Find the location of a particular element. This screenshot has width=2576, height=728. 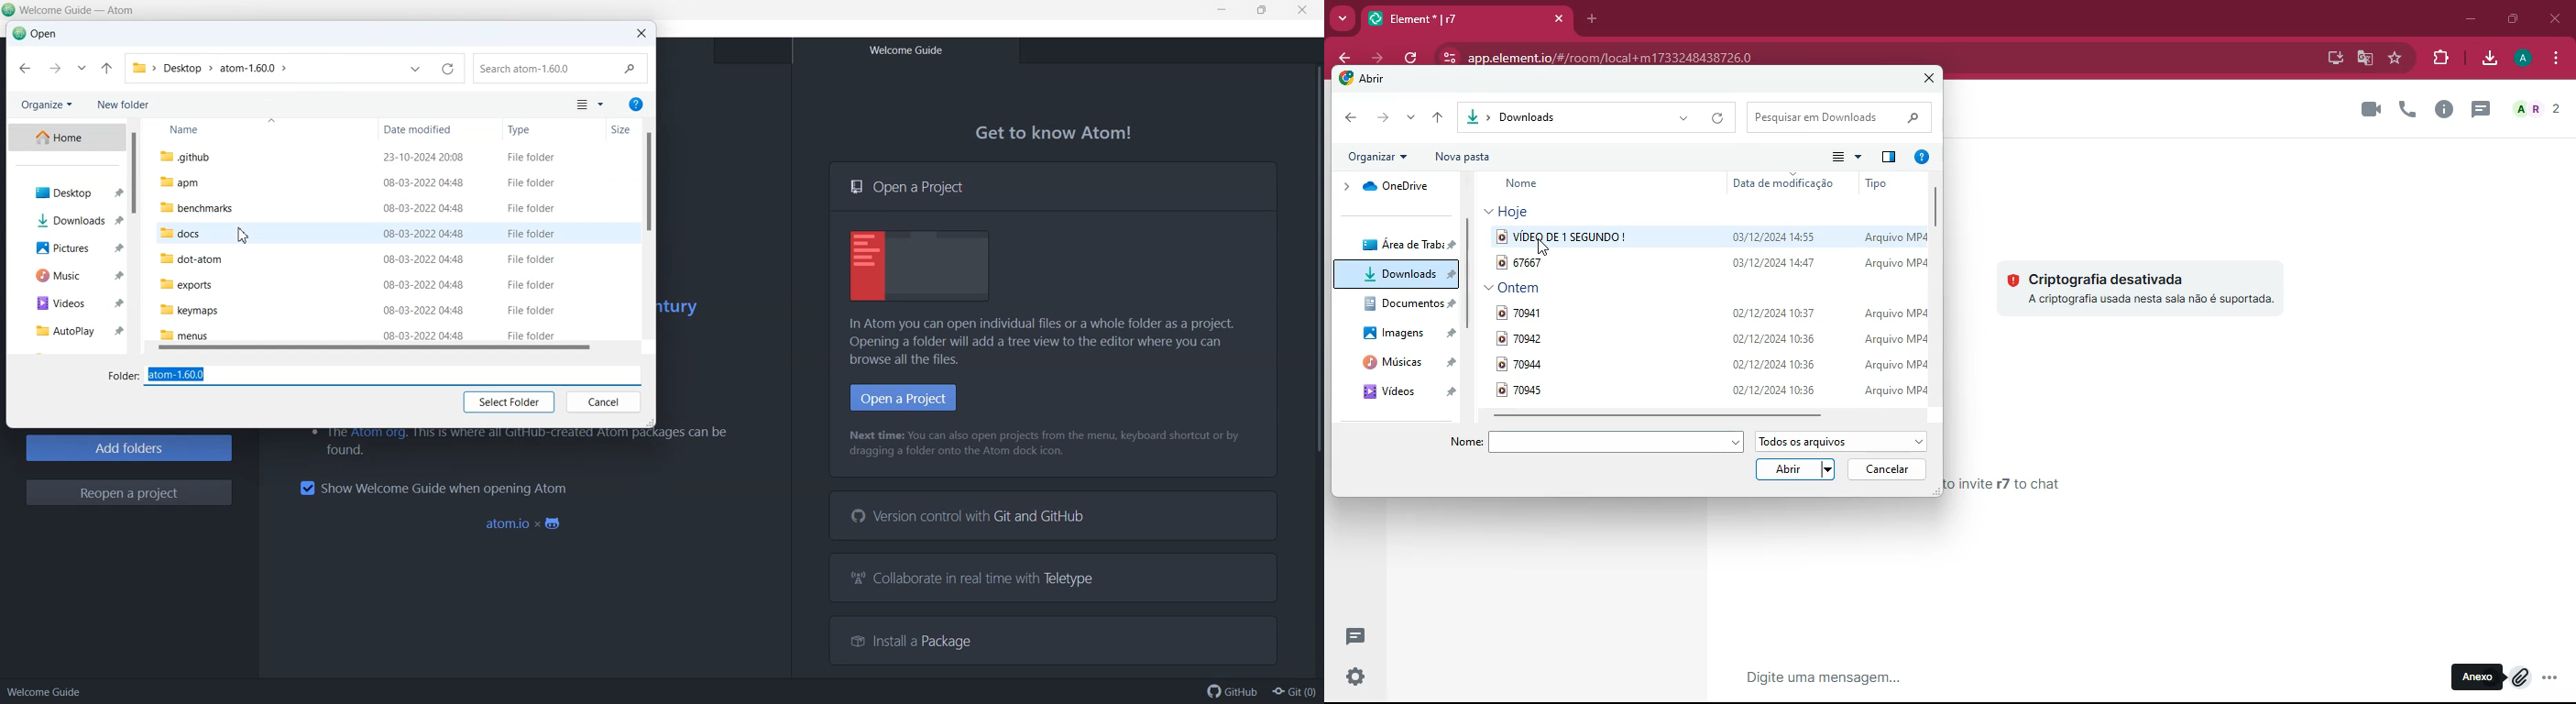

Add Folders is located at coordinates (128, 448).